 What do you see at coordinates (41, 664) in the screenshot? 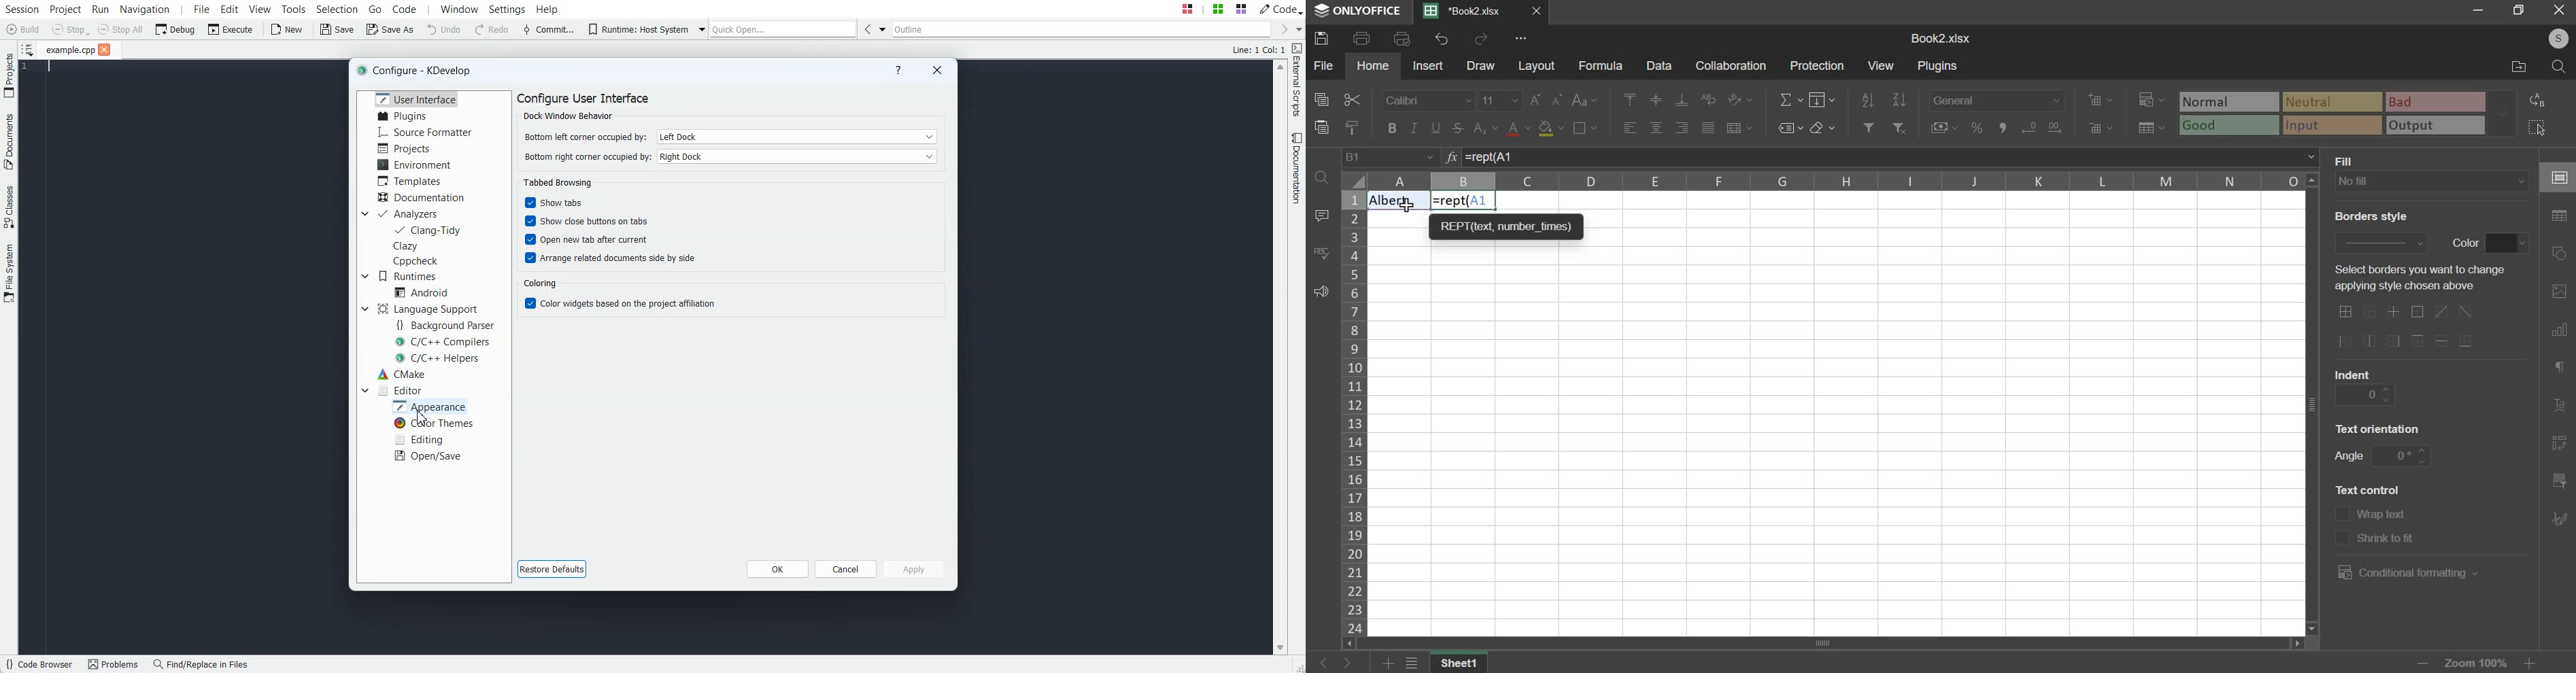
I see `Code Browser` at bounding box center [41, 664].